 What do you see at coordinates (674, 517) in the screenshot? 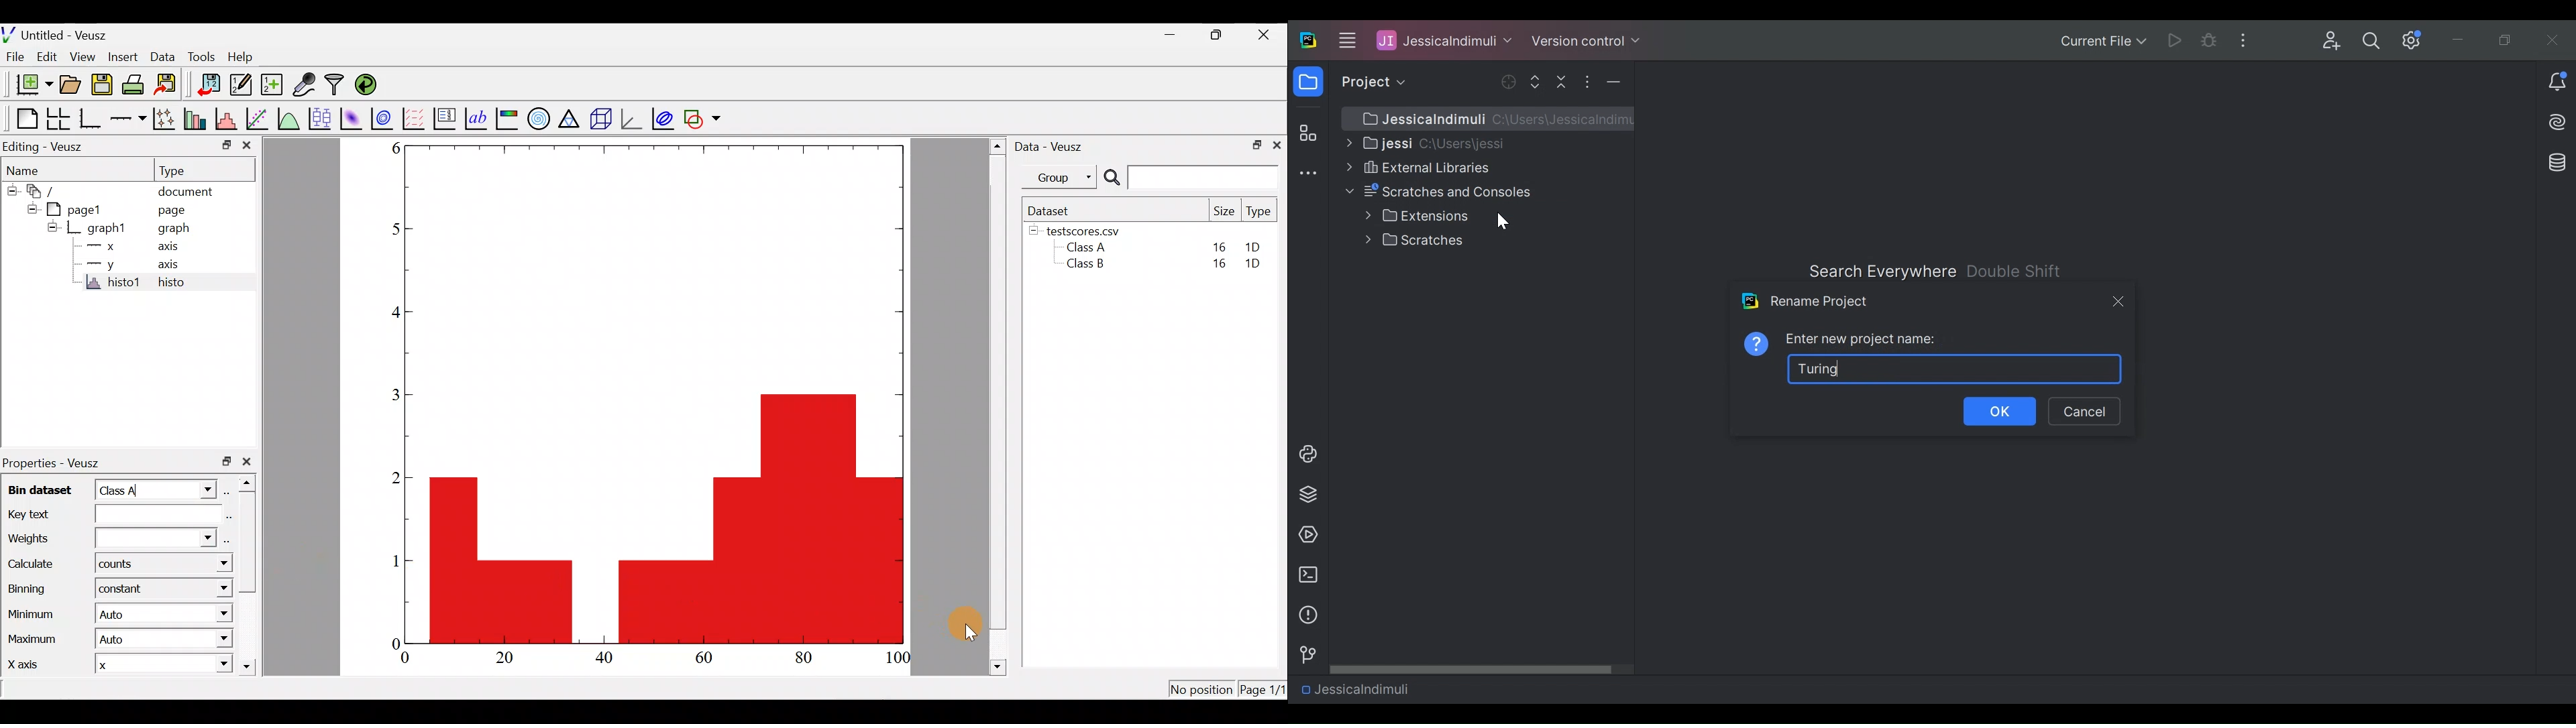
I see `histogram plot inserted` at bounding box center [674, 517].